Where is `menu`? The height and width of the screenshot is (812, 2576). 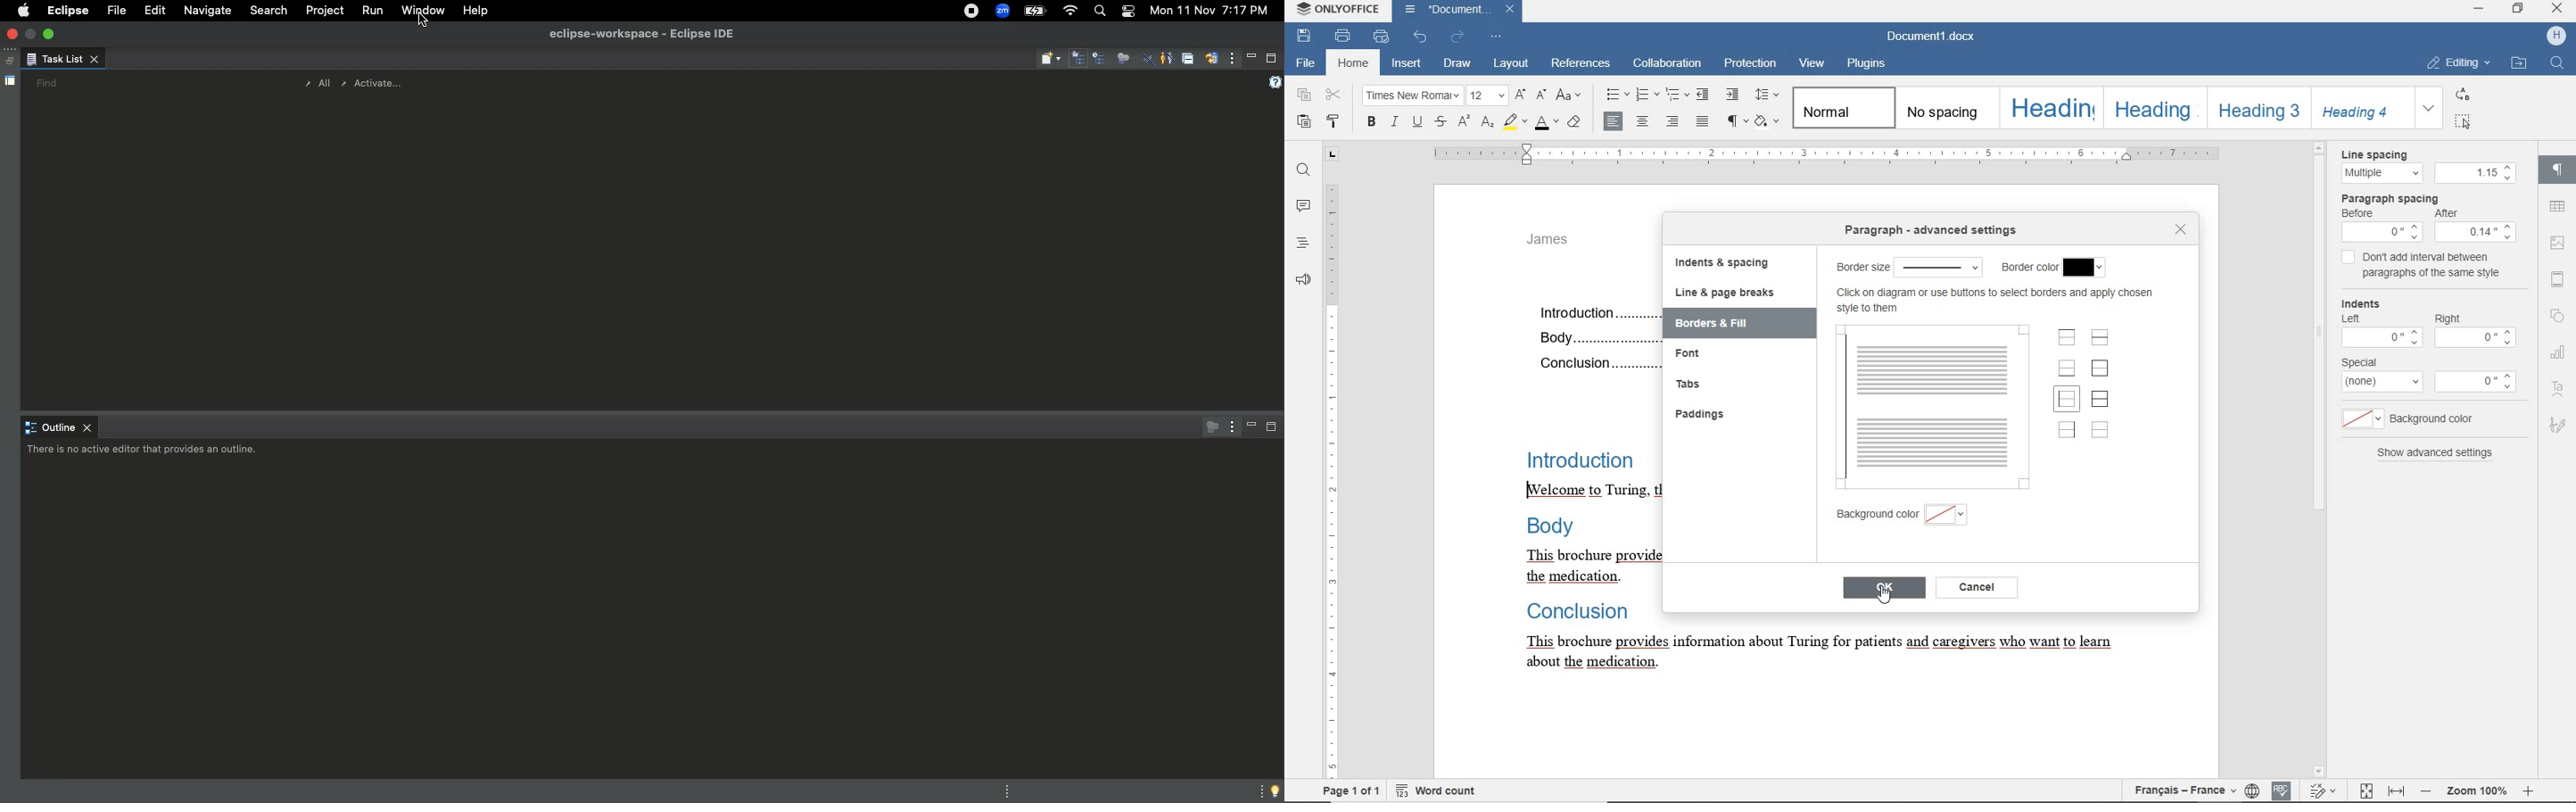
menu is located at coordinates (2477, 232).